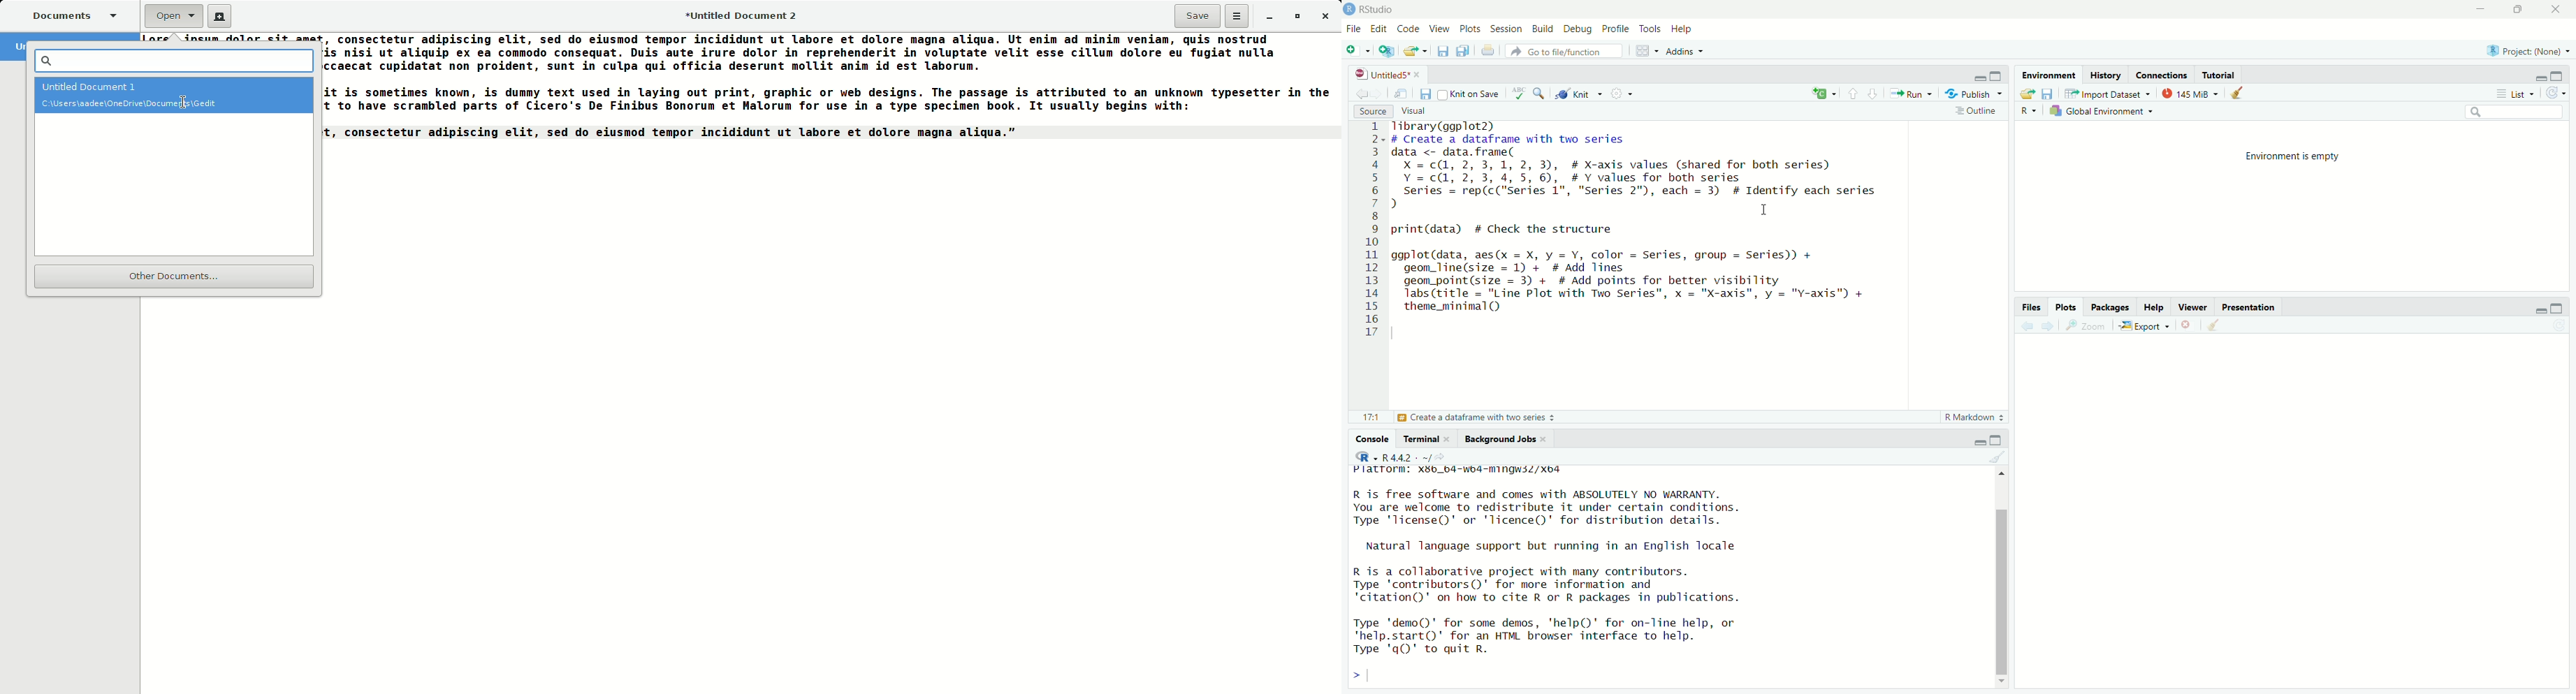 The image size is (2576, 700). I want to click on Outline, so click(1975, 111).